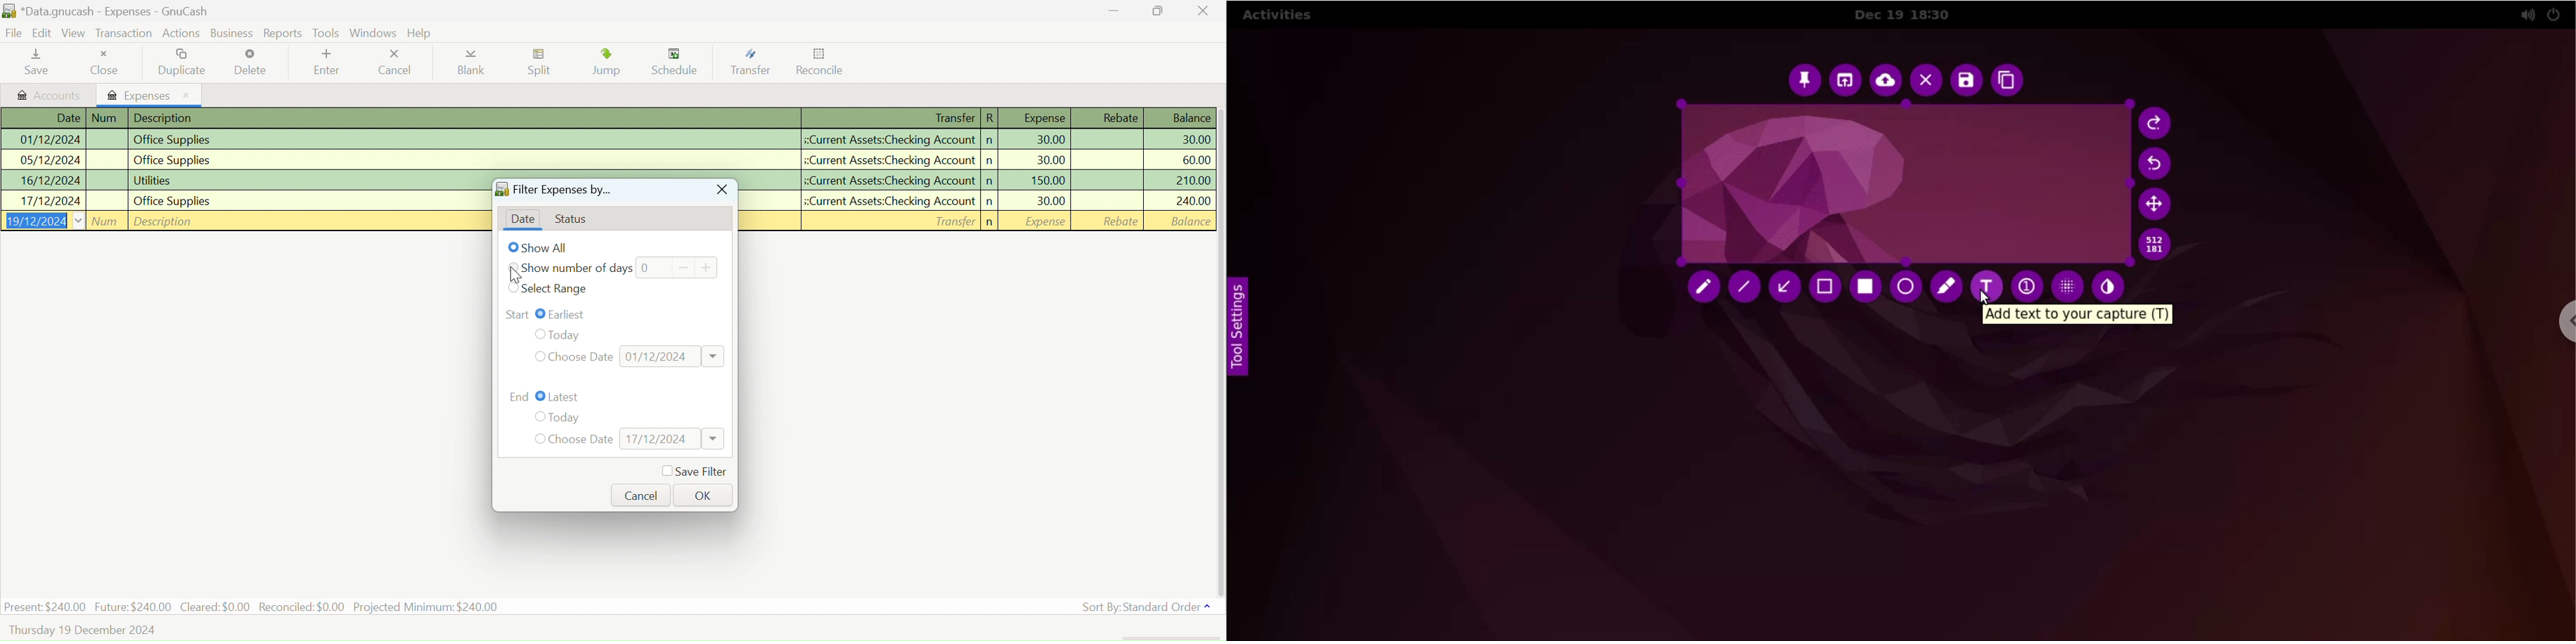 The width and height of the screenshot is (2576, 644). What do you see at coordinates (183, 33) in the screenshot?
I see `Actions` at bounding box center [183, 33].